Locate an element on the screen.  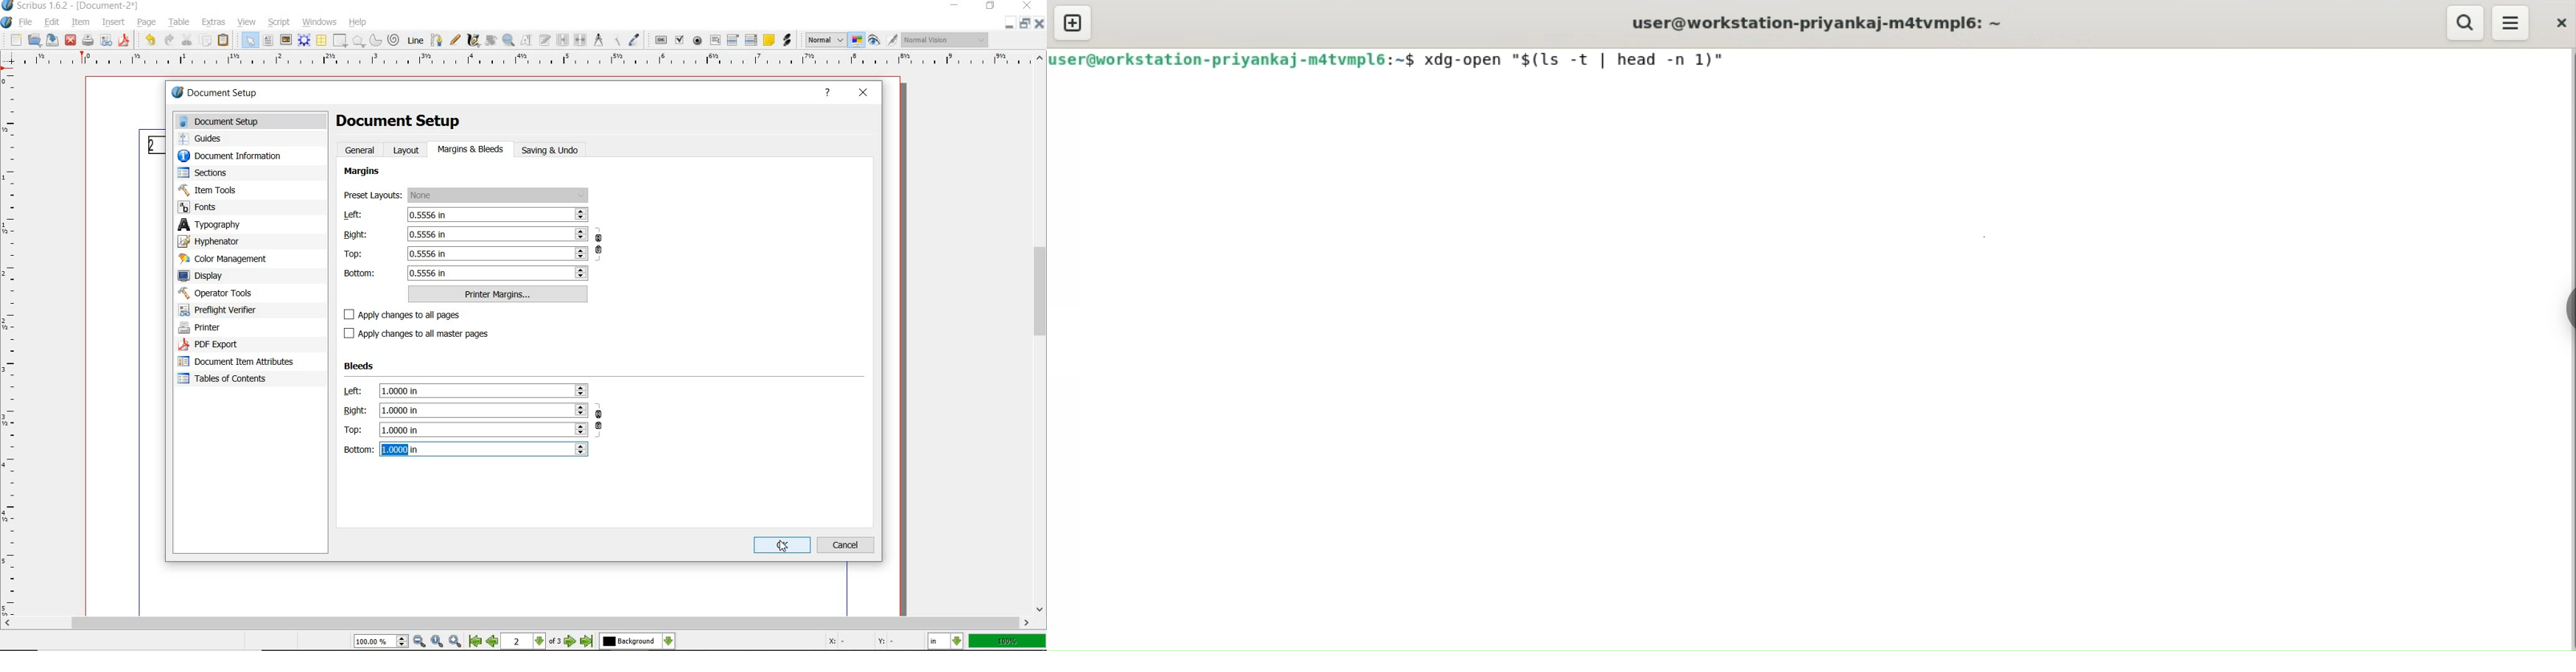
scrollbar is located at coordinates (1041, 334).